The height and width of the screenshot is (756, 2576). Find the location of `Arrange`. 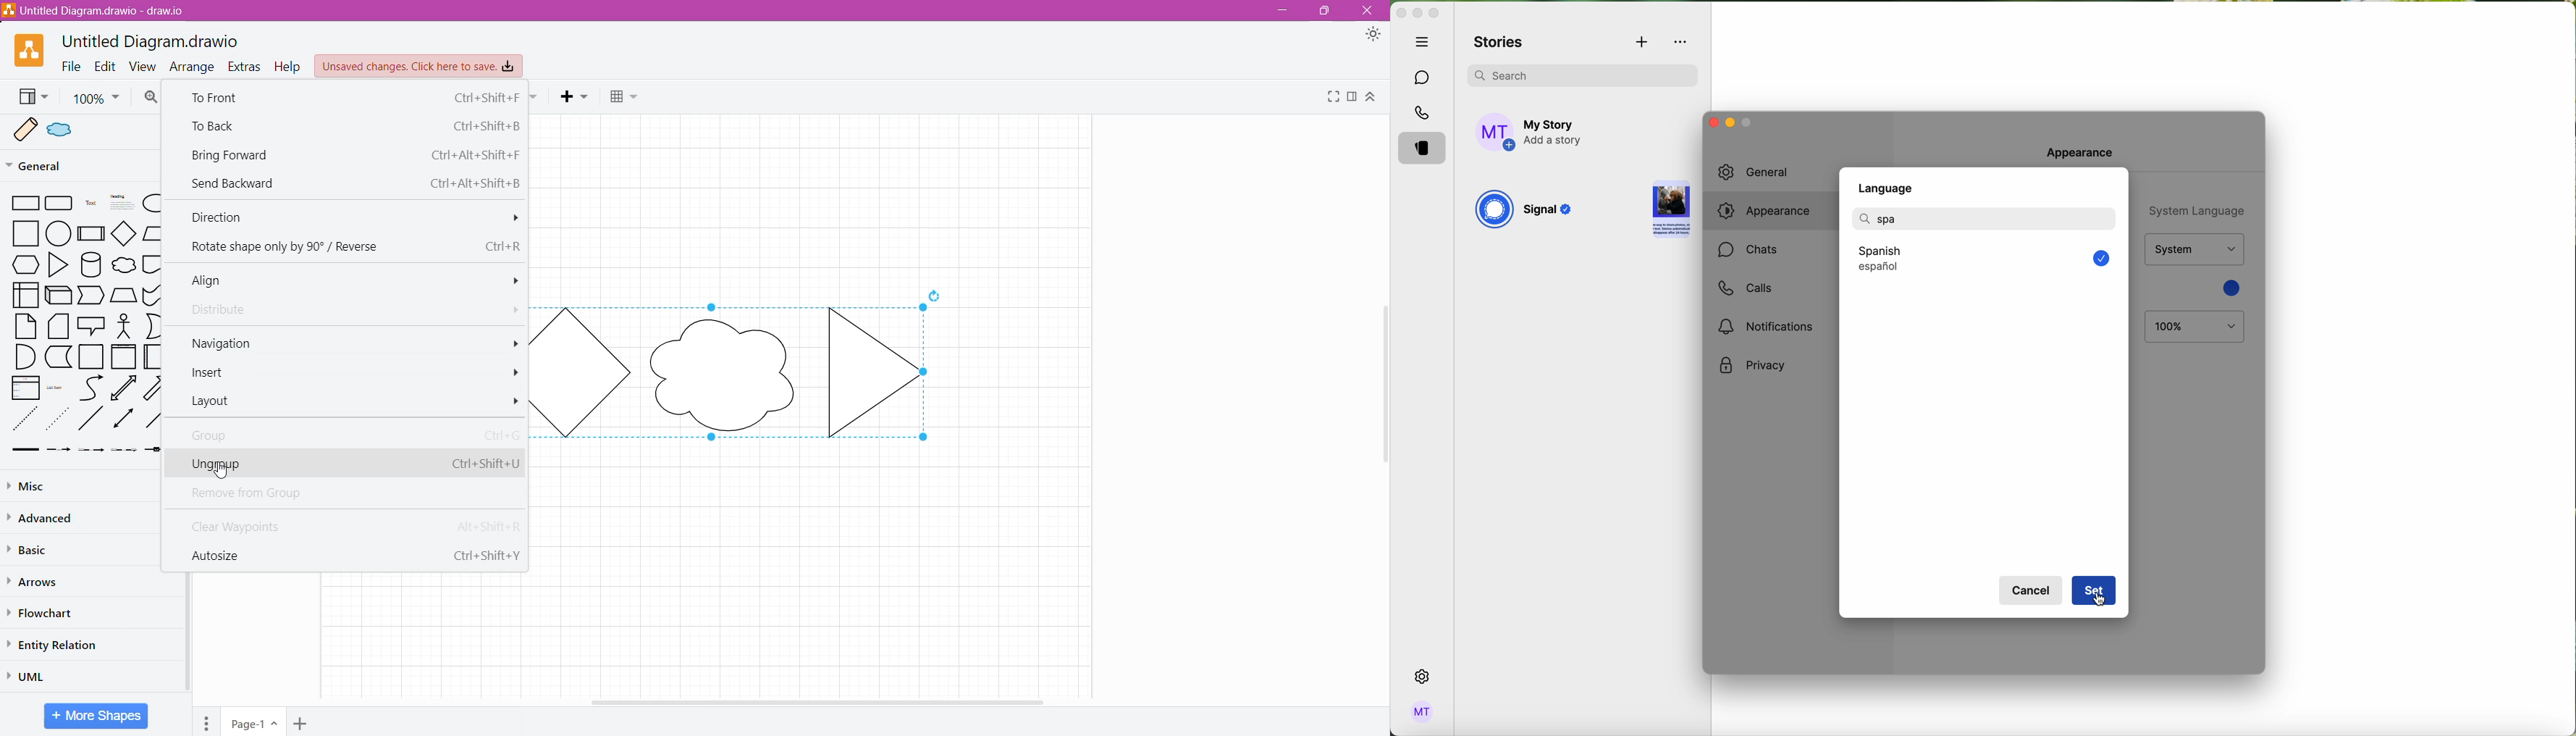

Arrange is located at coordinates (192, 67).